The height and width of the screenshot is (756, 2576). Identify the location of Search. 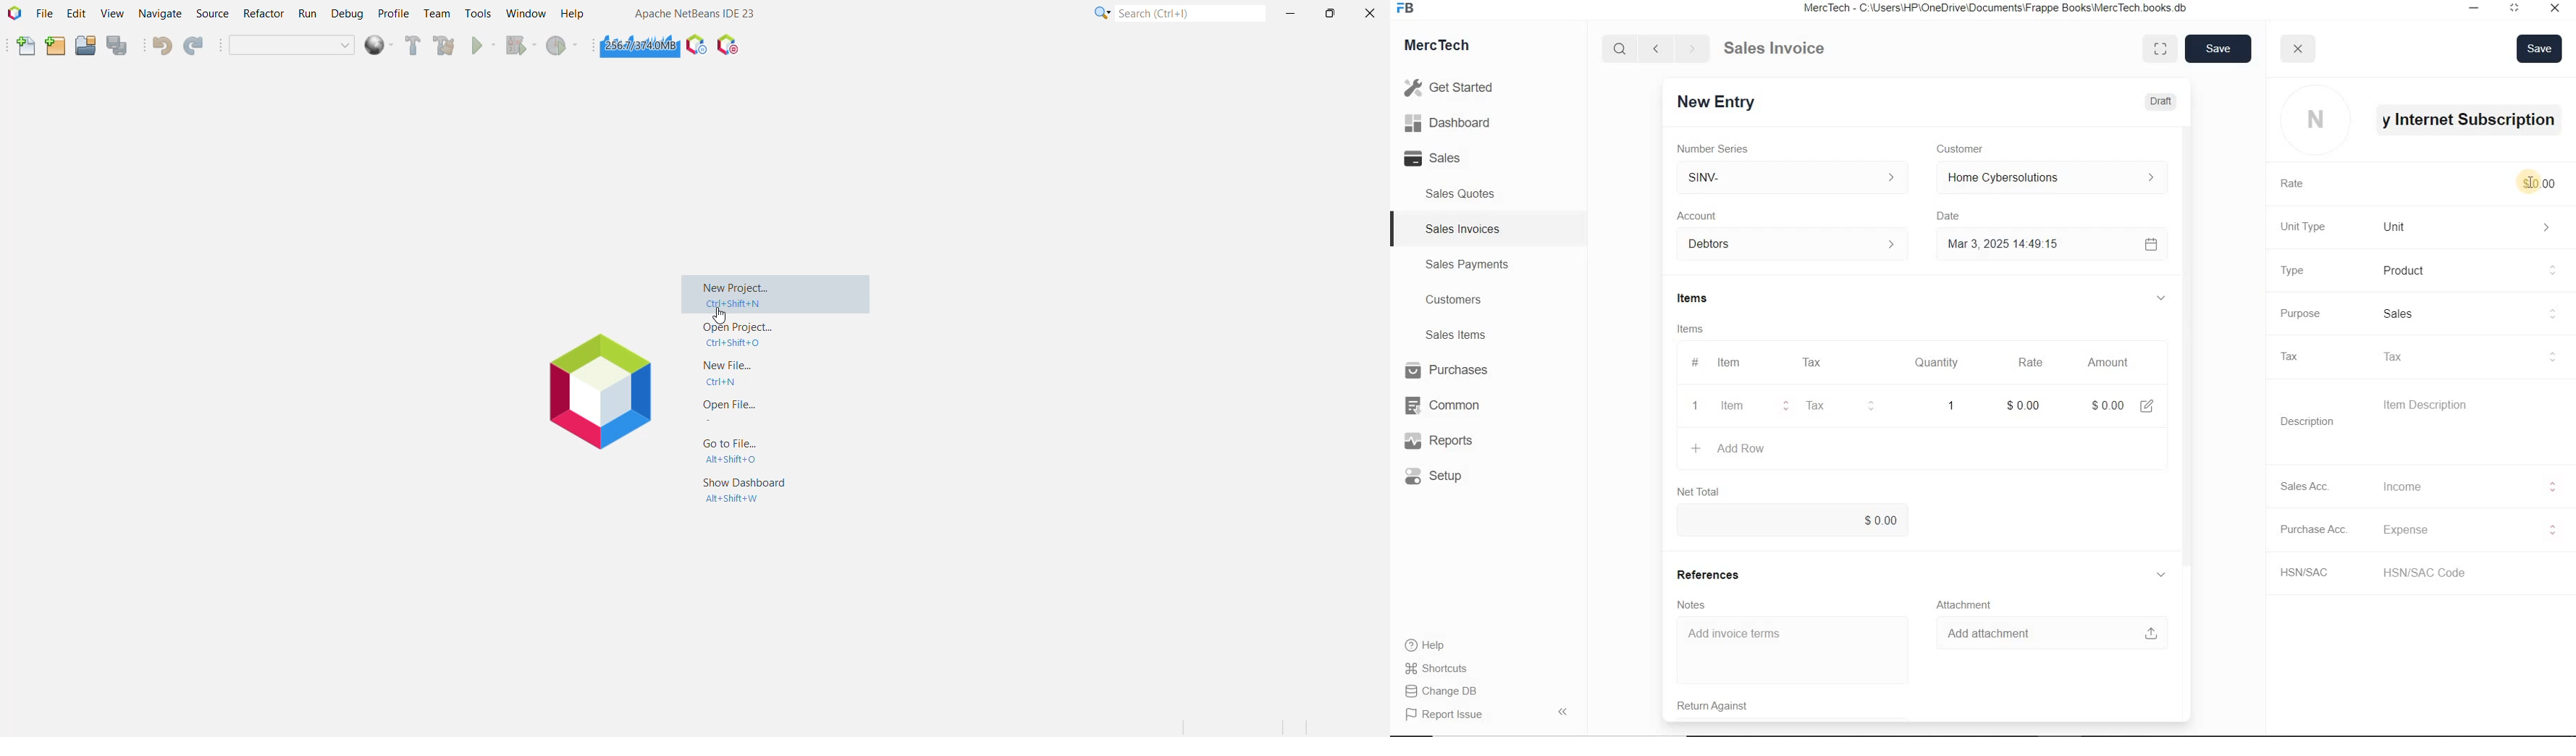
(1621, 49).